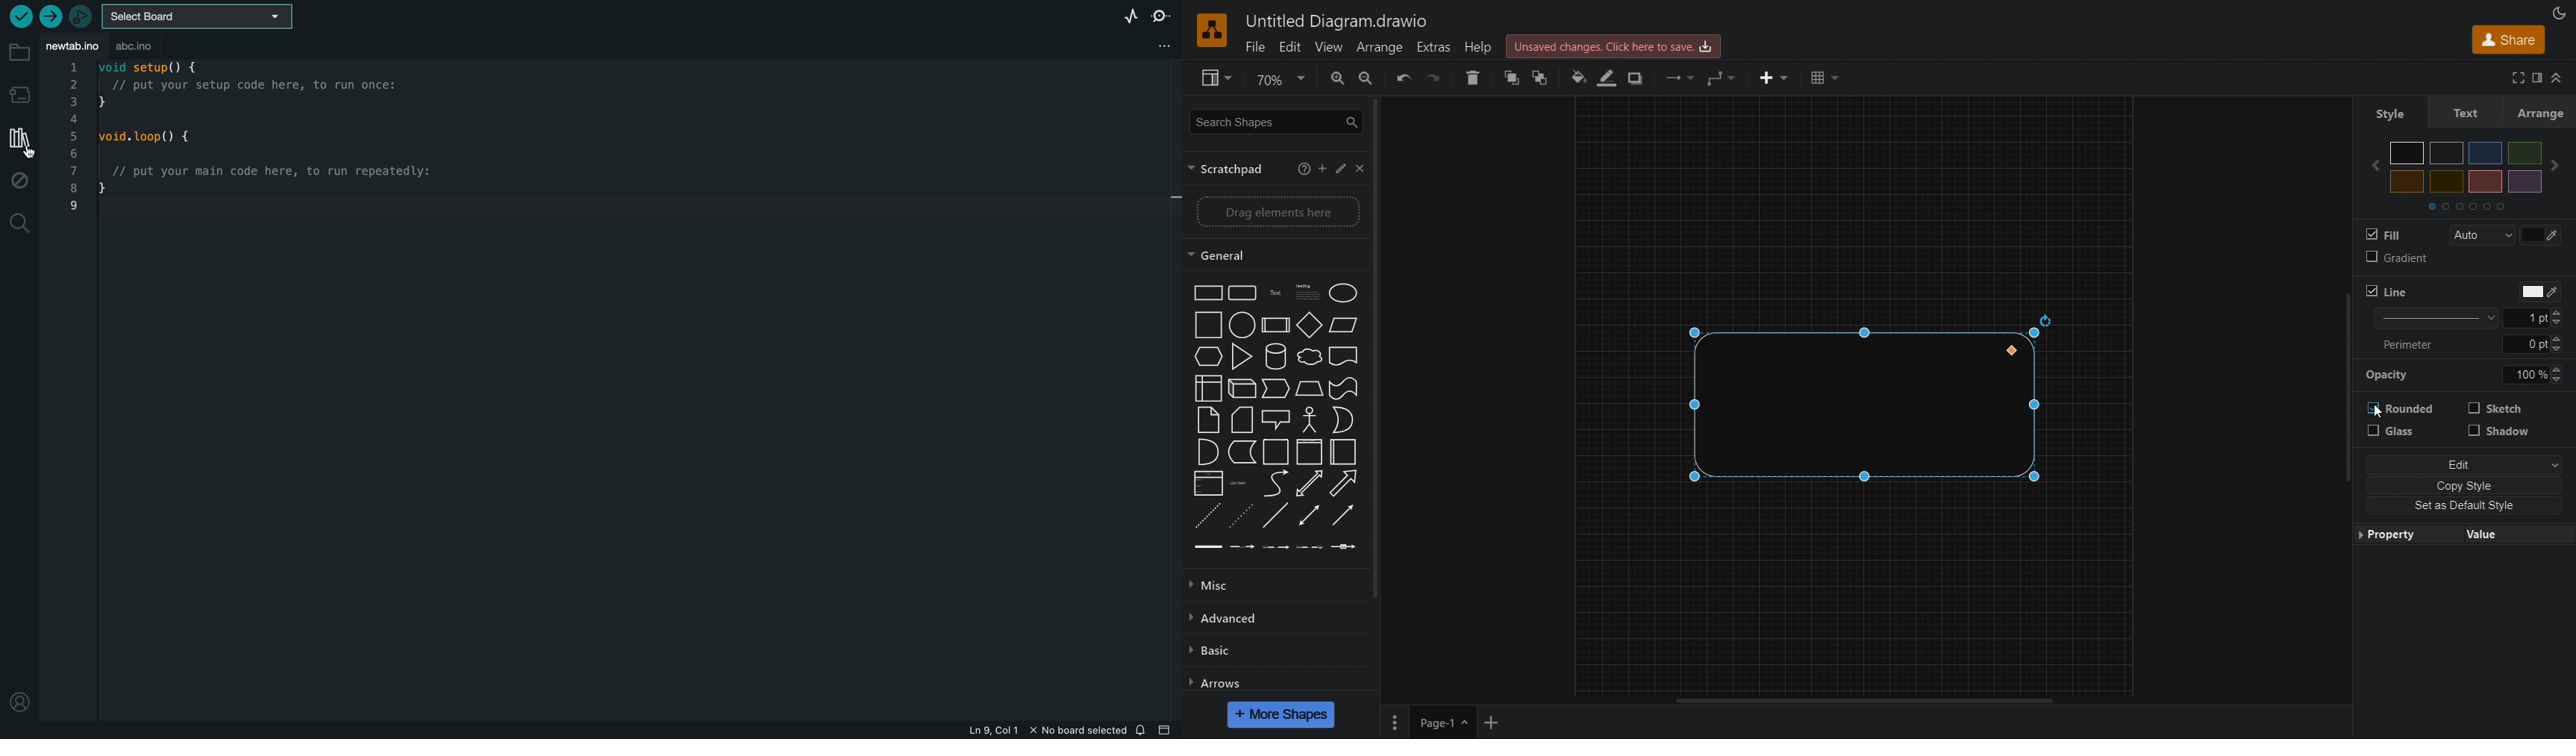 This screenshot has height=756, width=2576. Describe the element at coordinates (2478, 235) in the screenshot. I see `Auto` at that location.